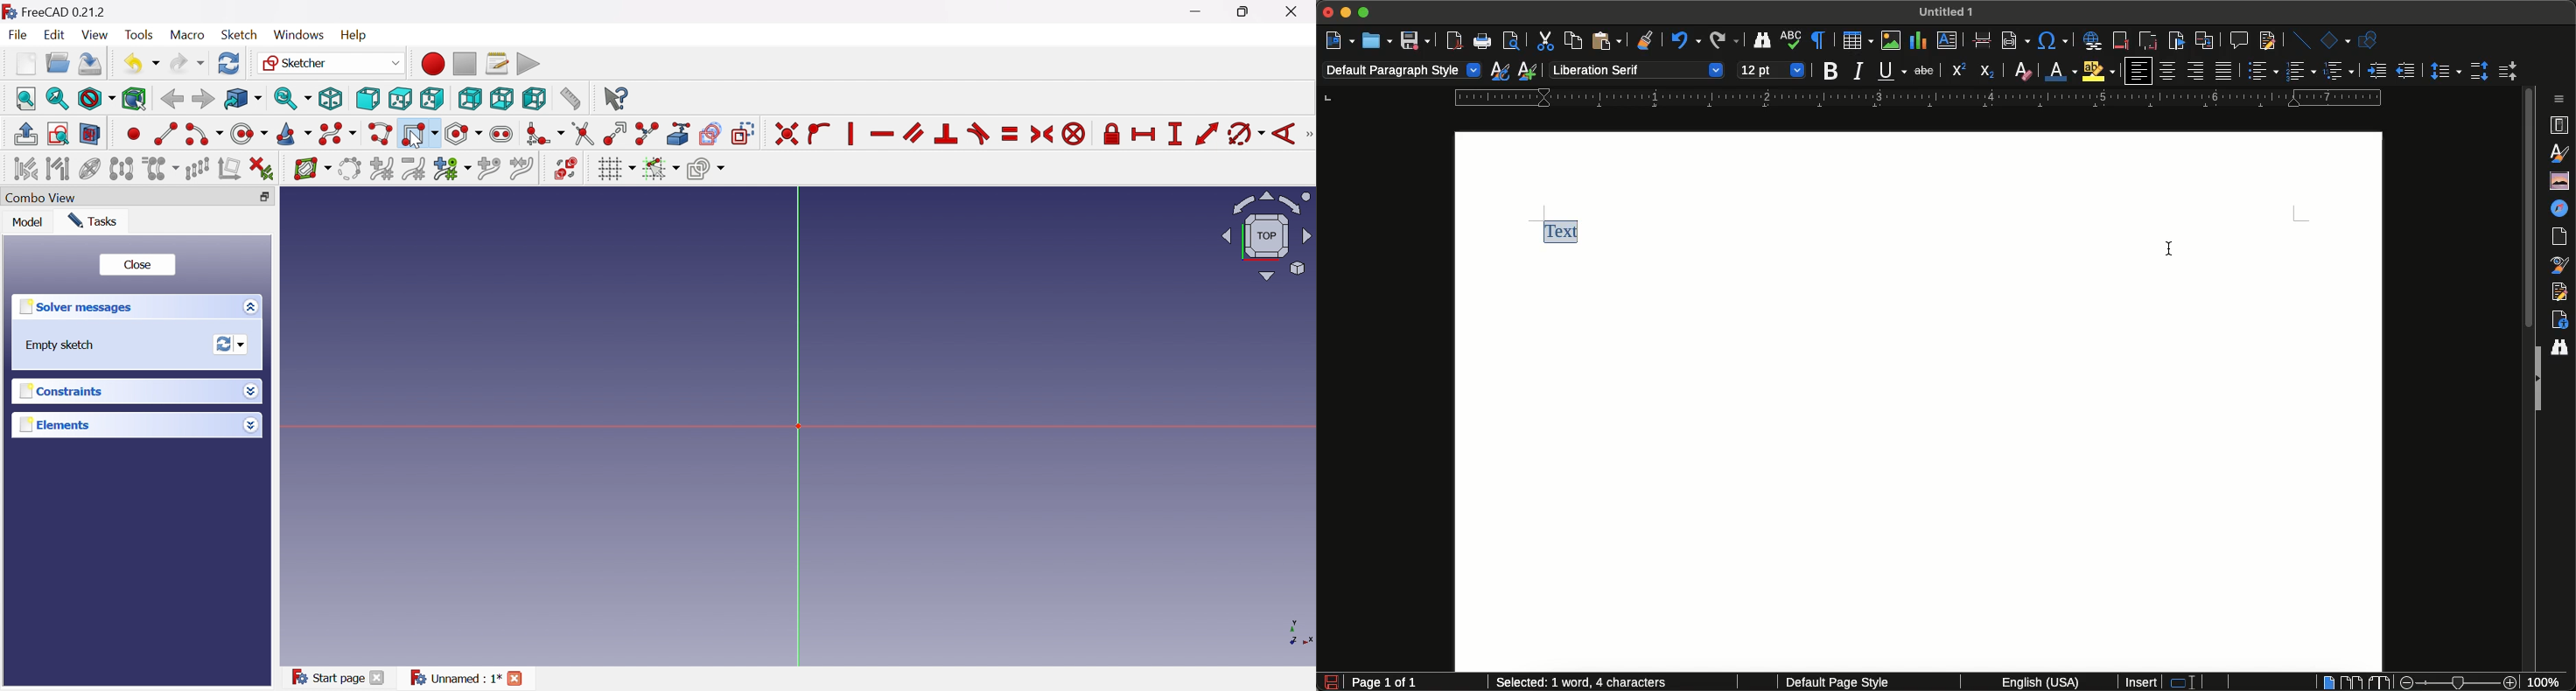 This screenshot has width=2576, height=700. I want to click on Paste, so click(1606, 41).